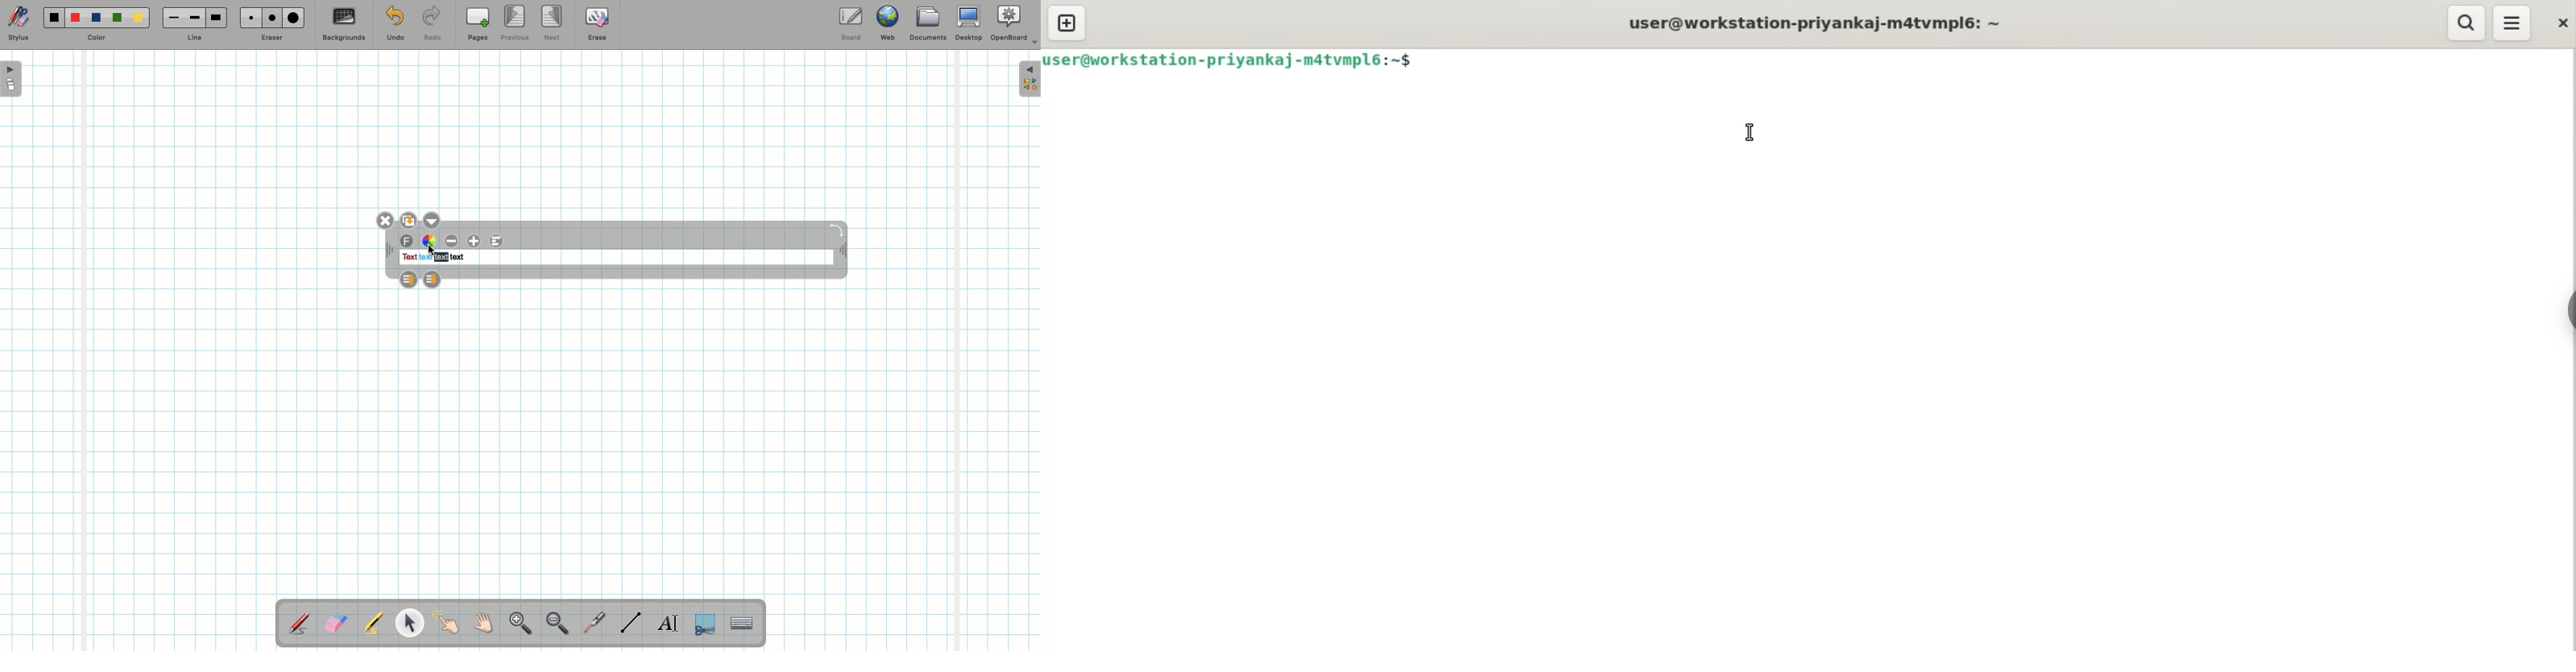 Image resolution: width=2576 pixels, height=672 pixels. What do you see at coordinates (2561, 23) in the screenshot?
I see `close` at bounding box center [2561, 23].